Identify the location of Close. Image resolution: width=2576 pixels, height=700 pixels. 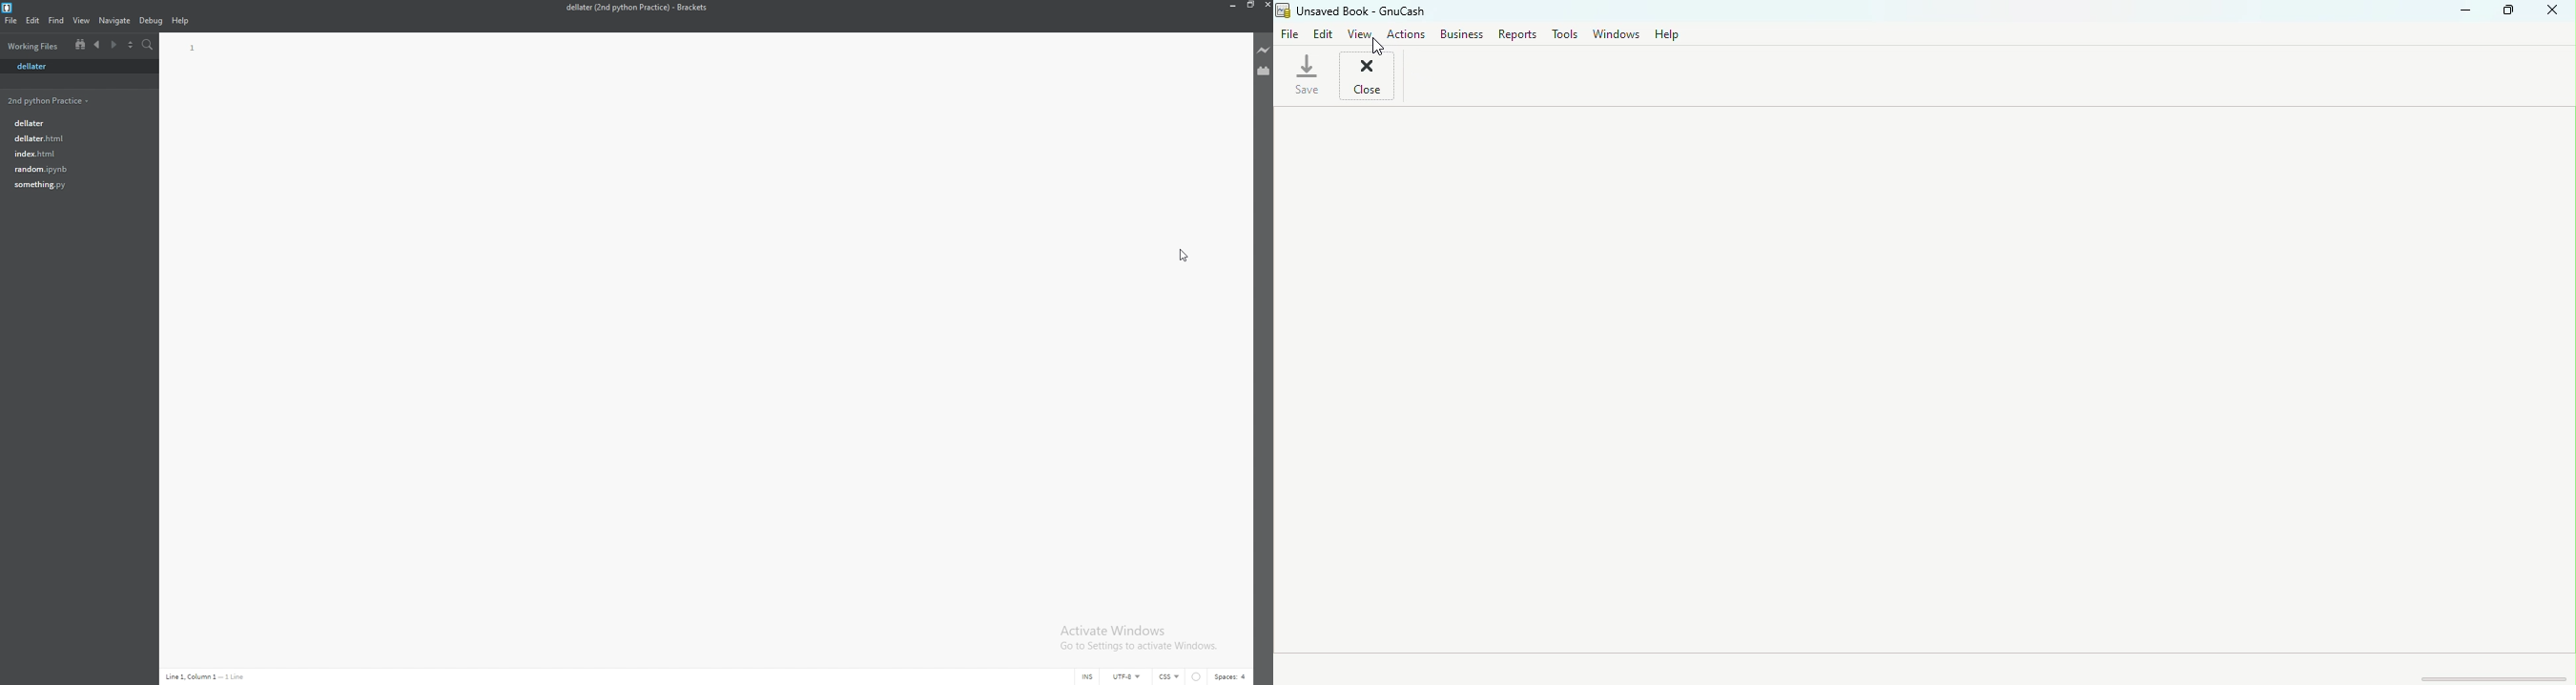
(1369, 78).